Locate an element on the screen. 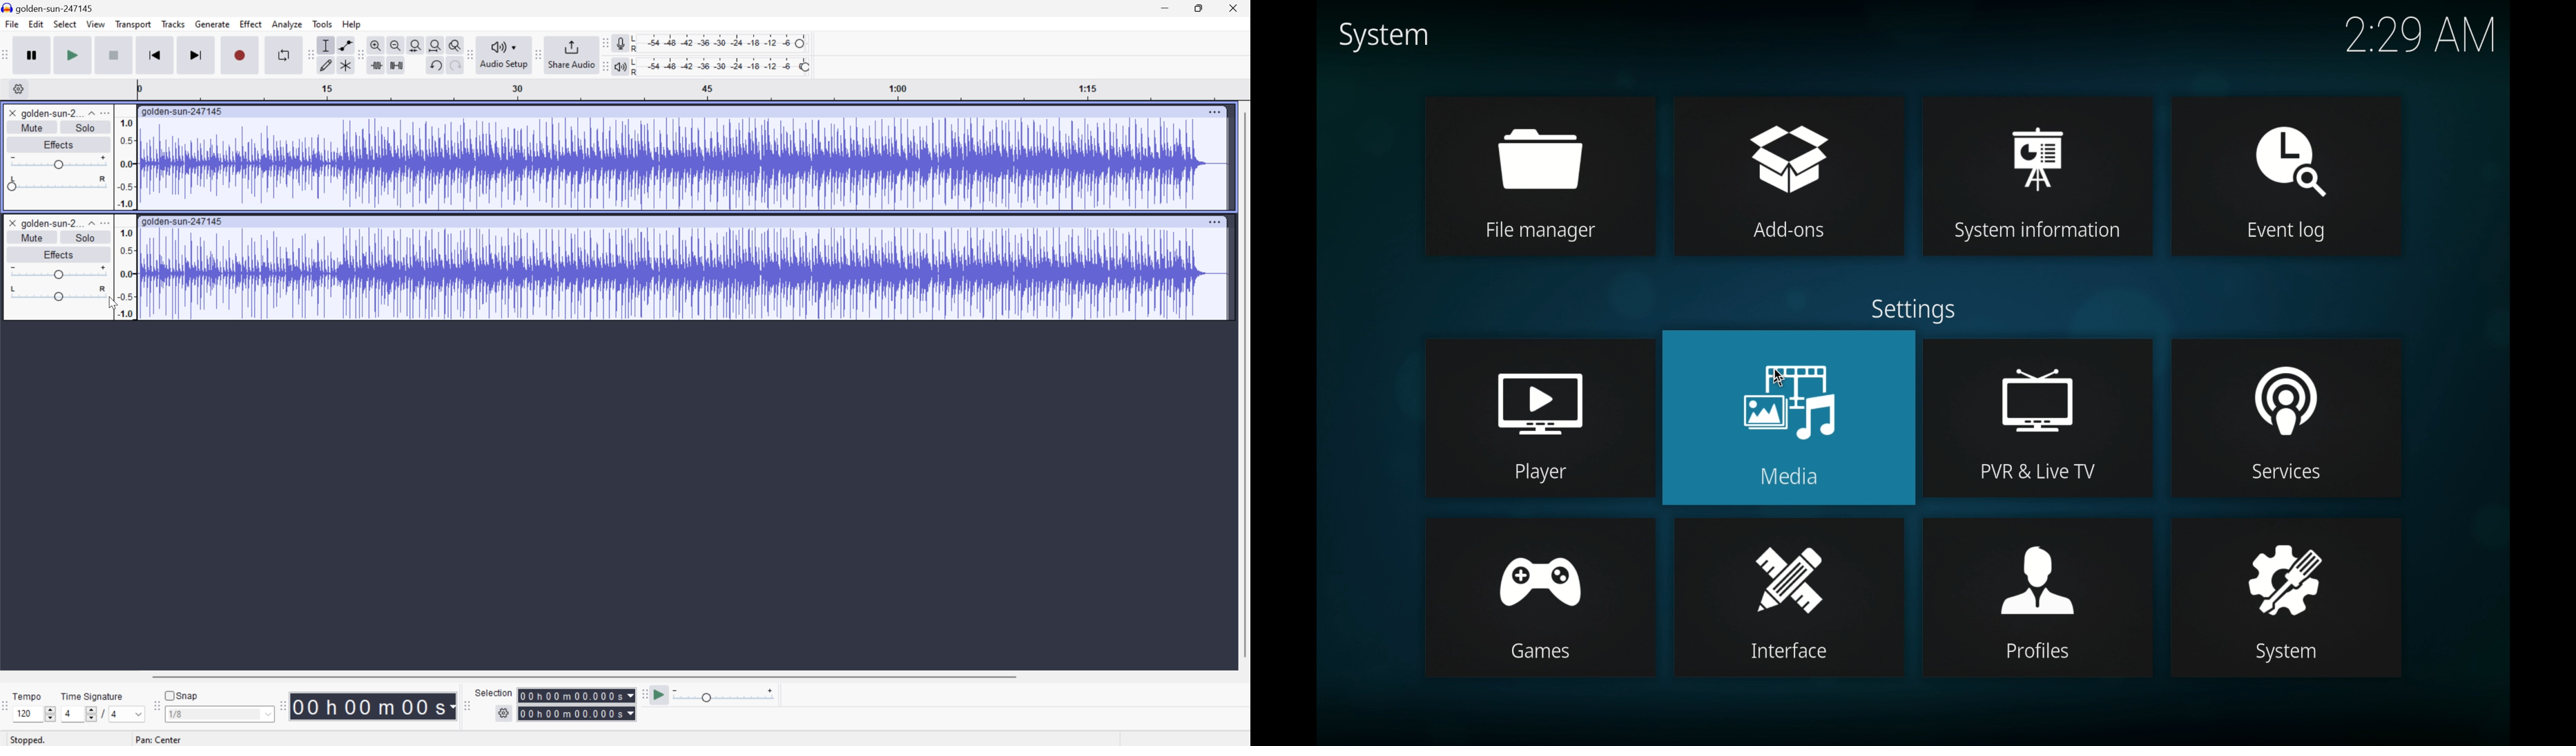 The height and width of the screenshot is (756, 2576). settings is located at coordinates (504, 713).